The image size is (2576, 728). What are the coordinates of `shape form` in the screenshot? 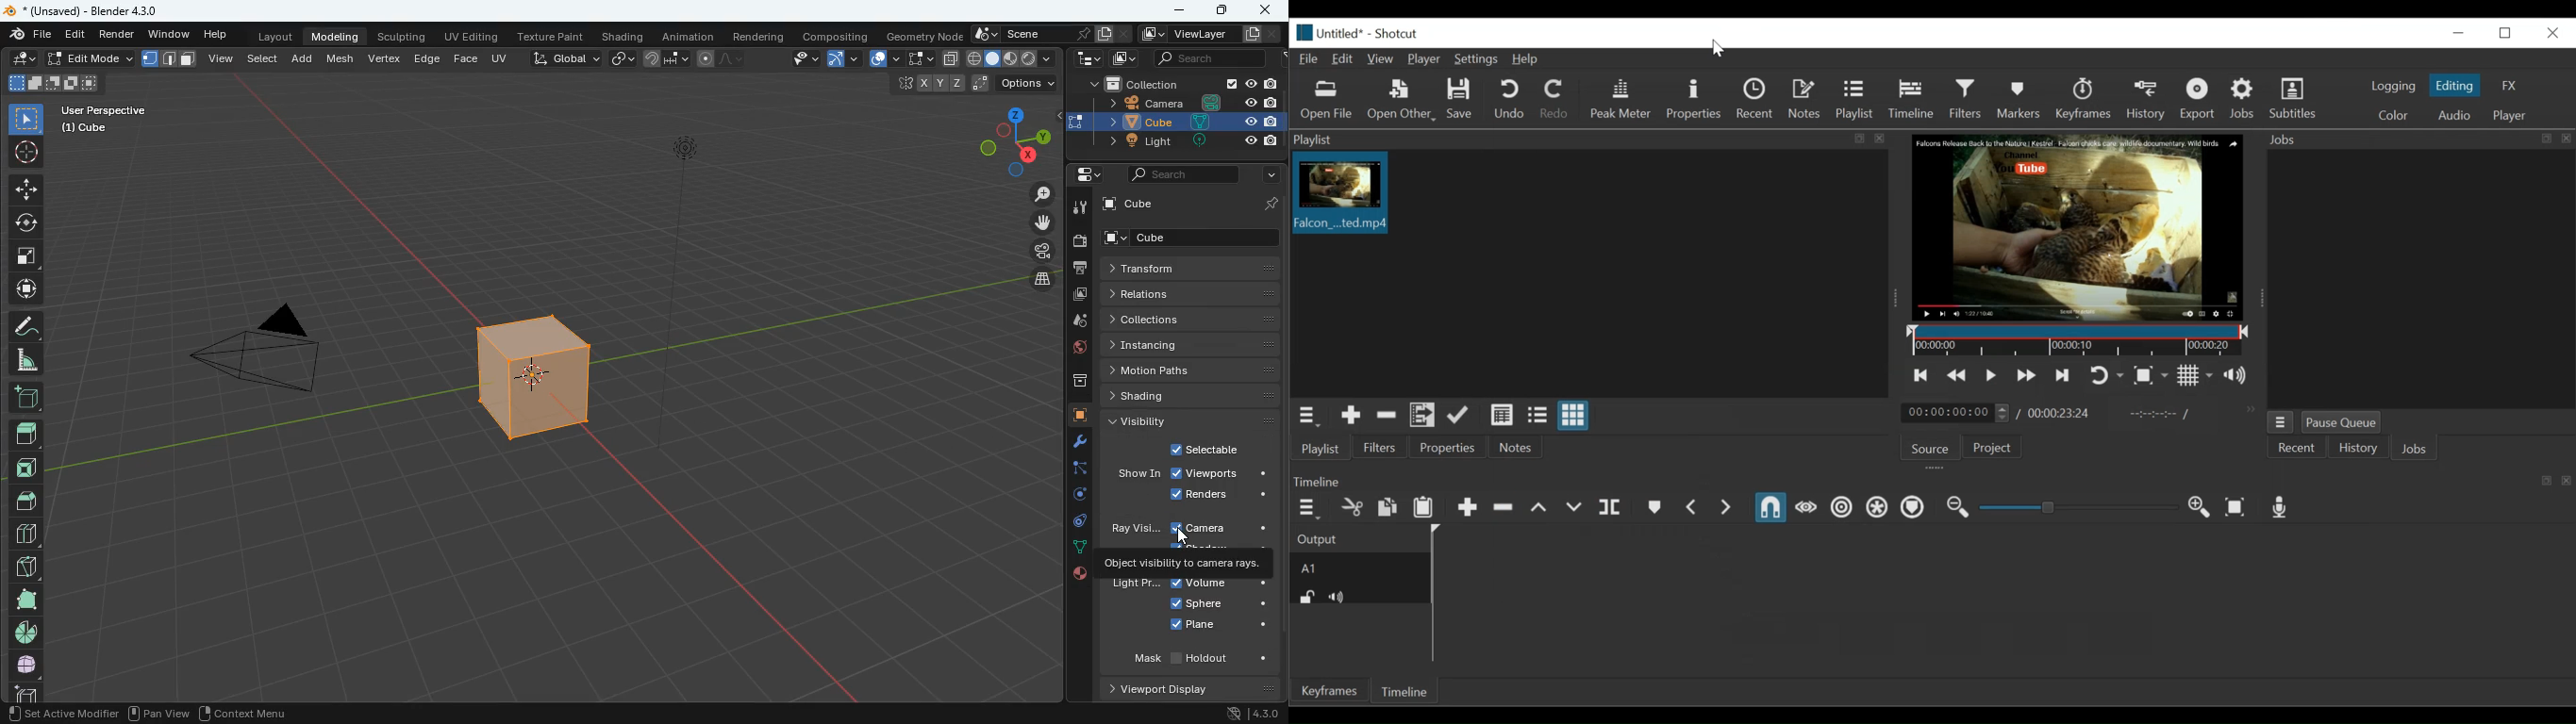 It's located at (52, 84).